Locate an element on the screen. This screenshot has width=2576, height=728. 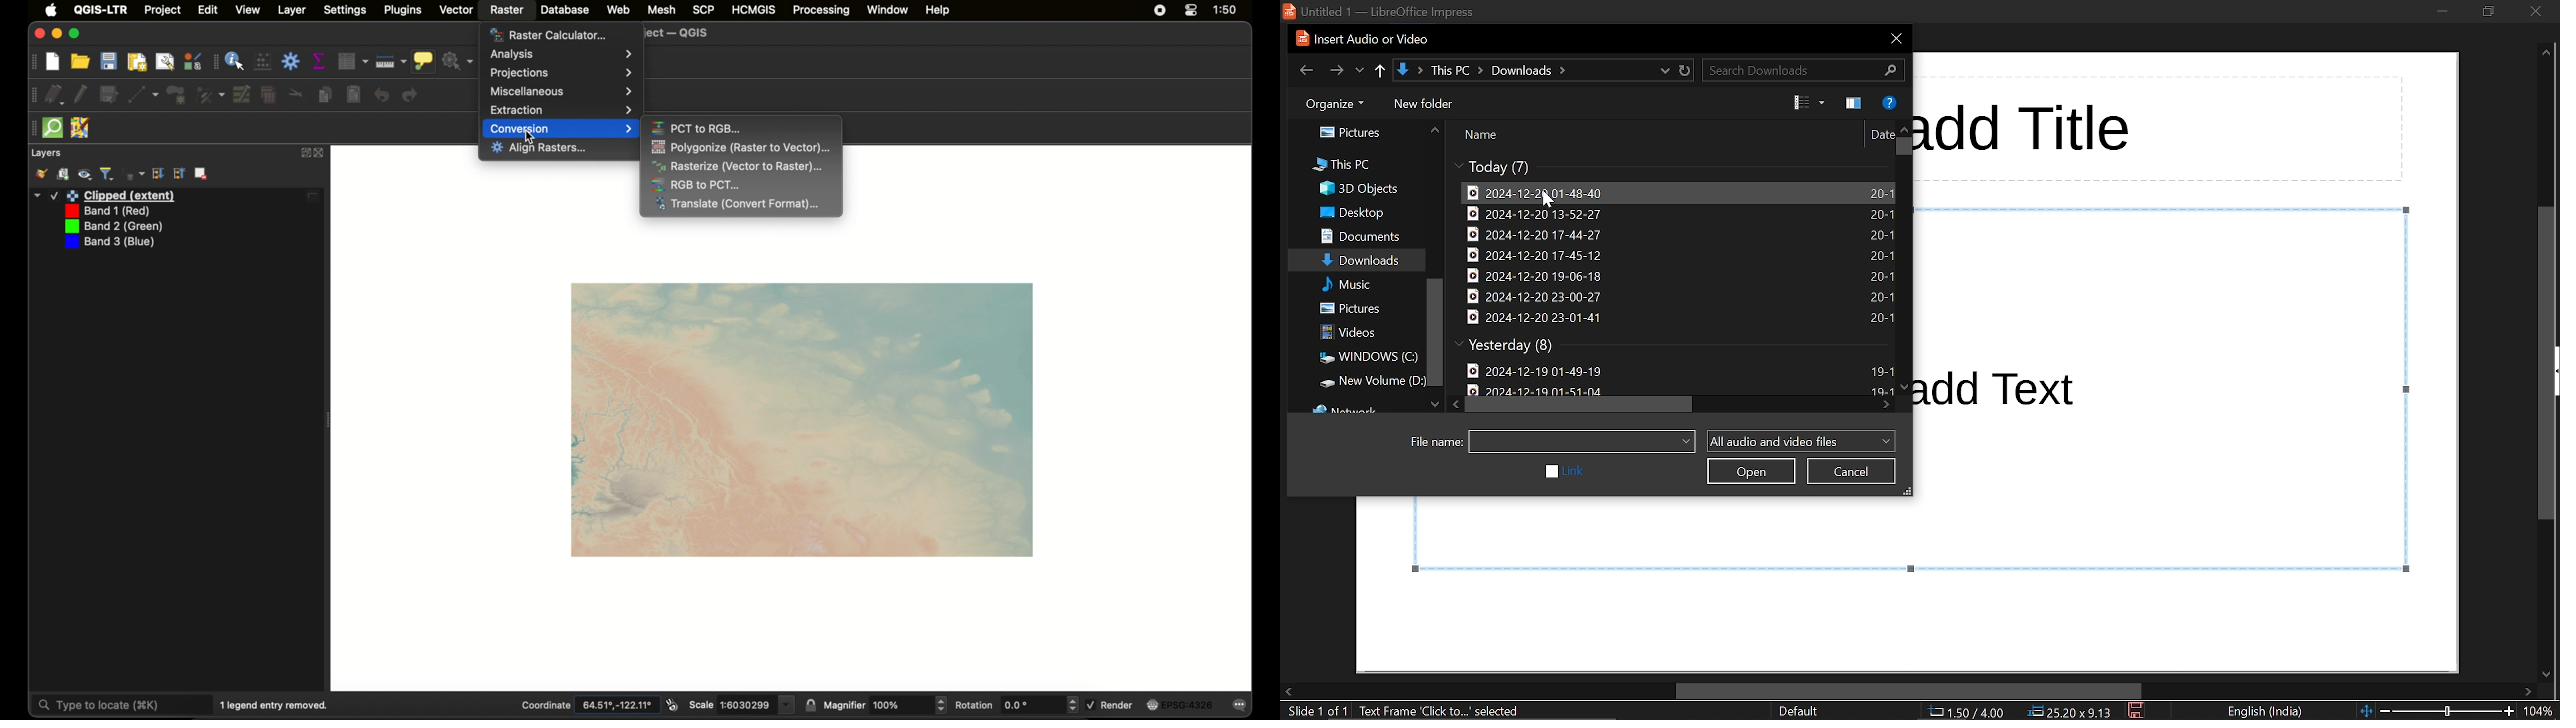
mesh is located at coordinates (661, 9).